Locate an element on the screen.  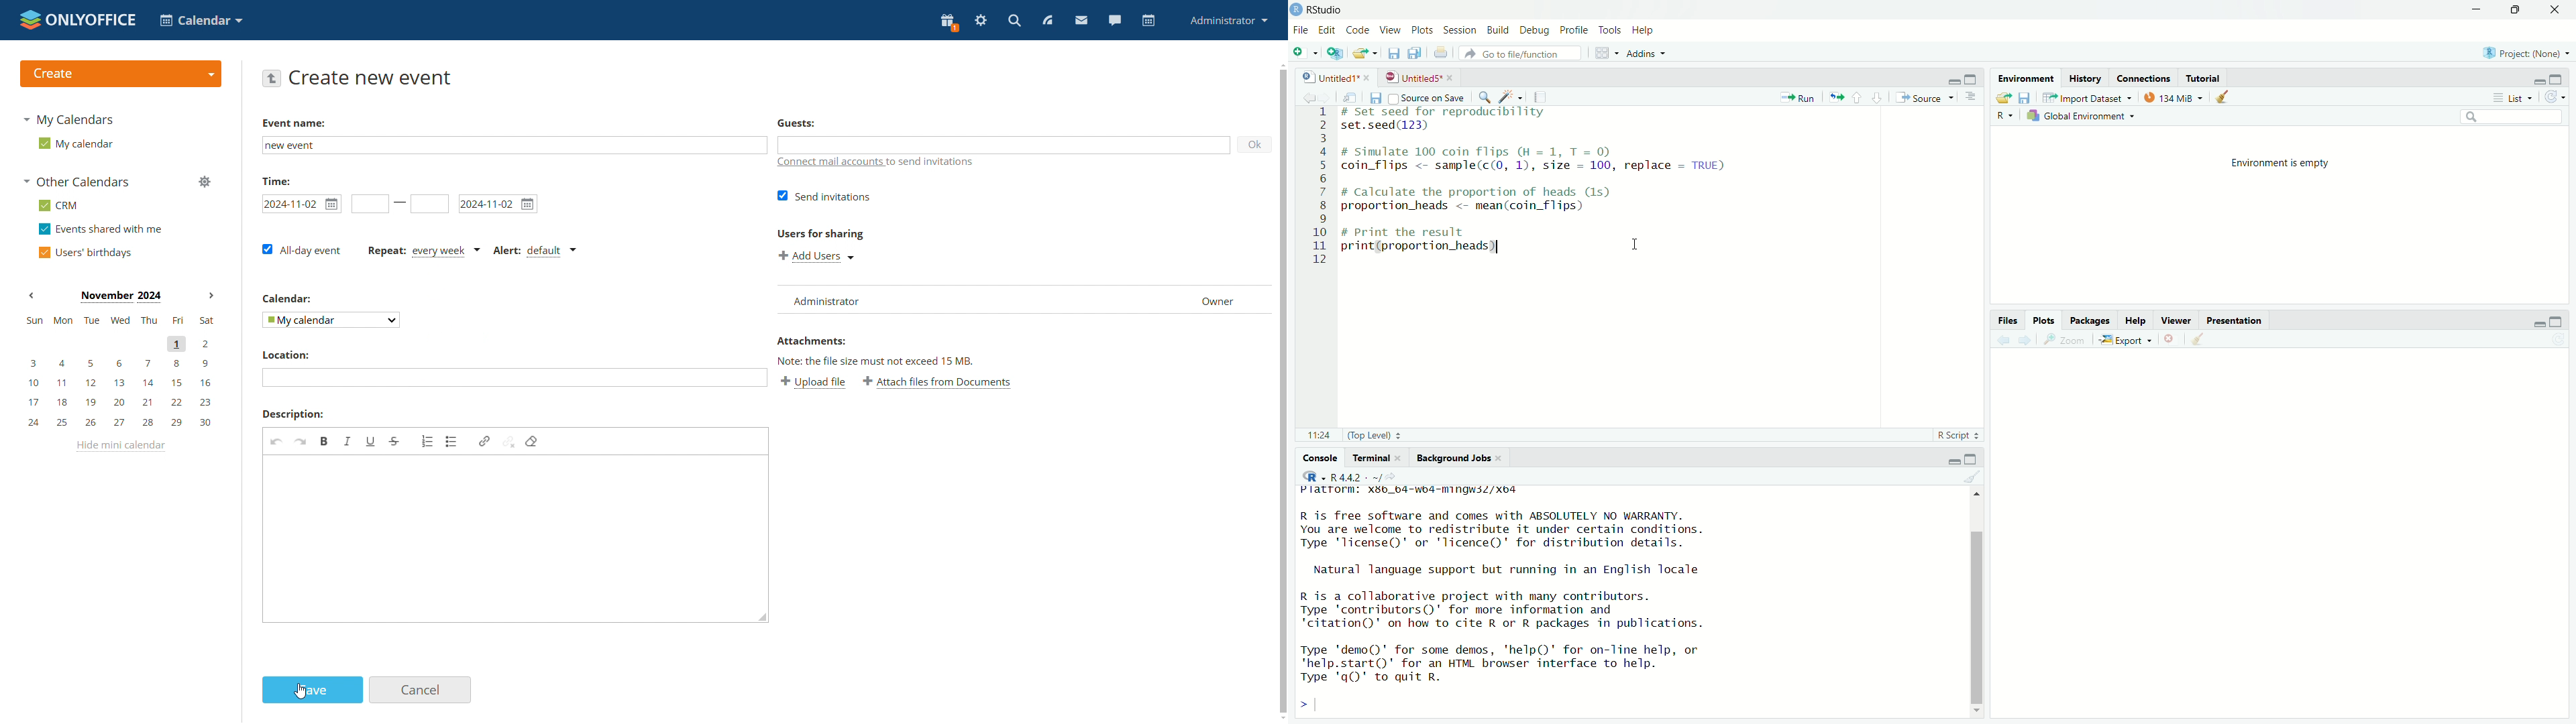
code tools is located at coordinates (1512, 97).